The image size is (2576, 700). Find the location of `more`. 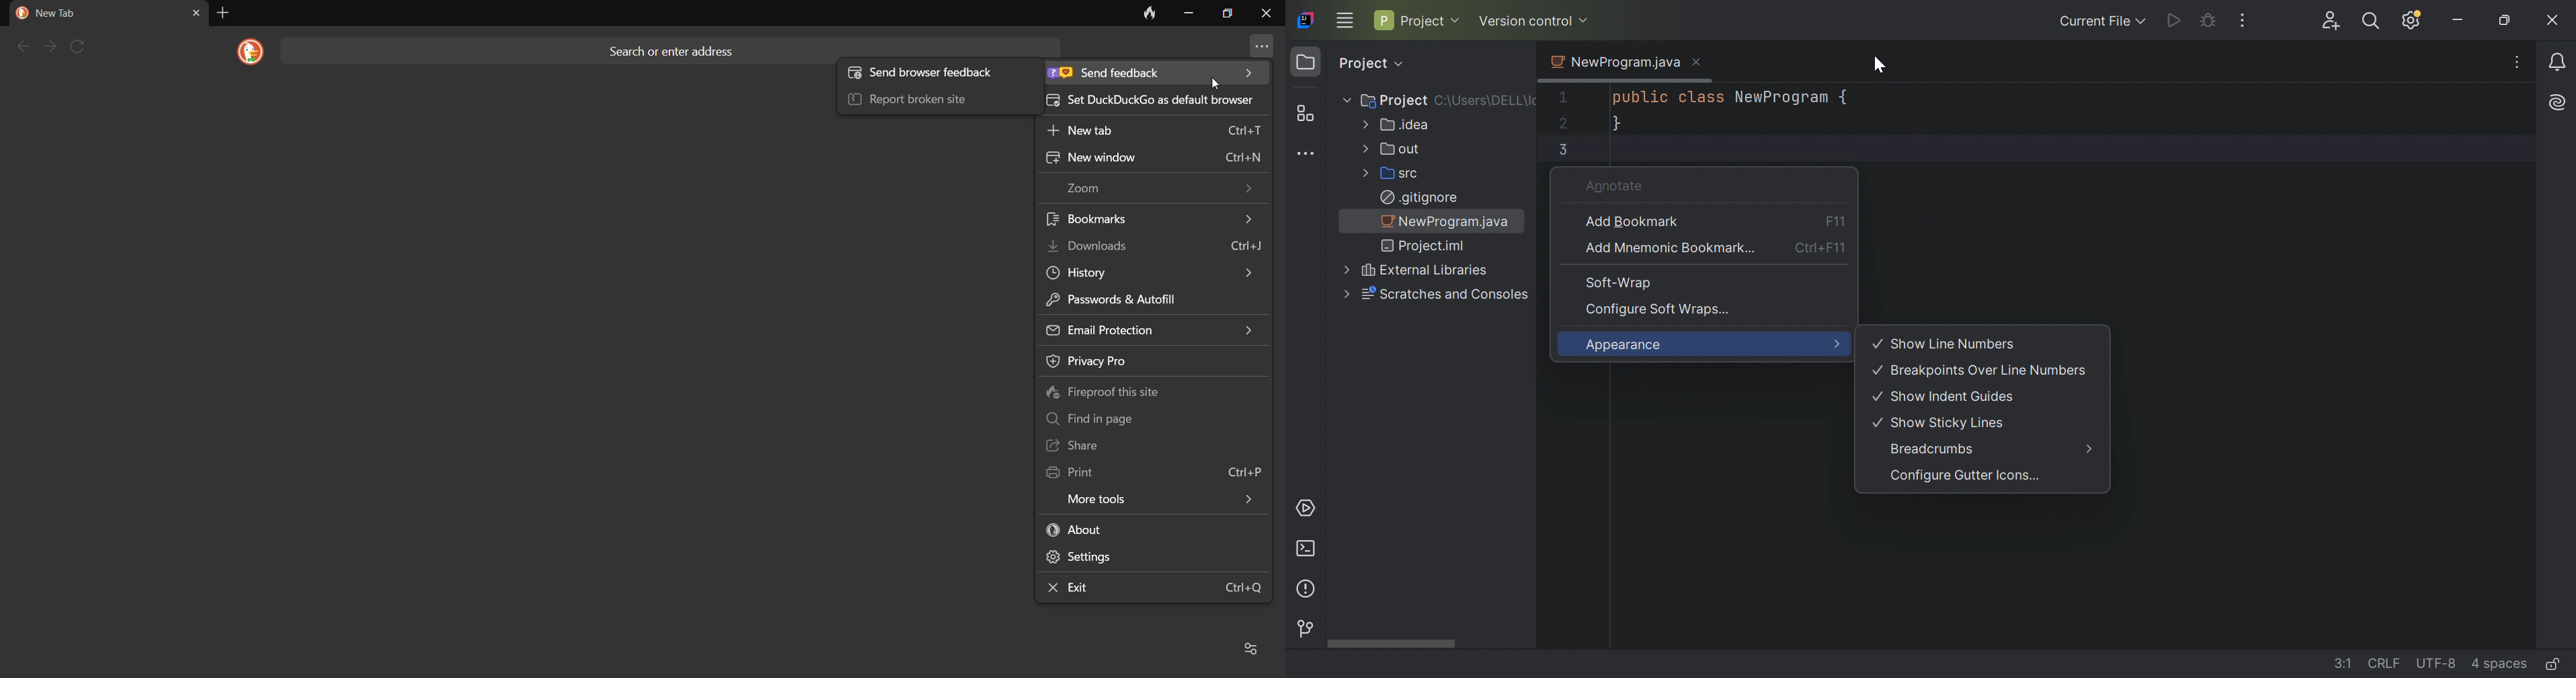

more is located at coordinates (1255, 48).